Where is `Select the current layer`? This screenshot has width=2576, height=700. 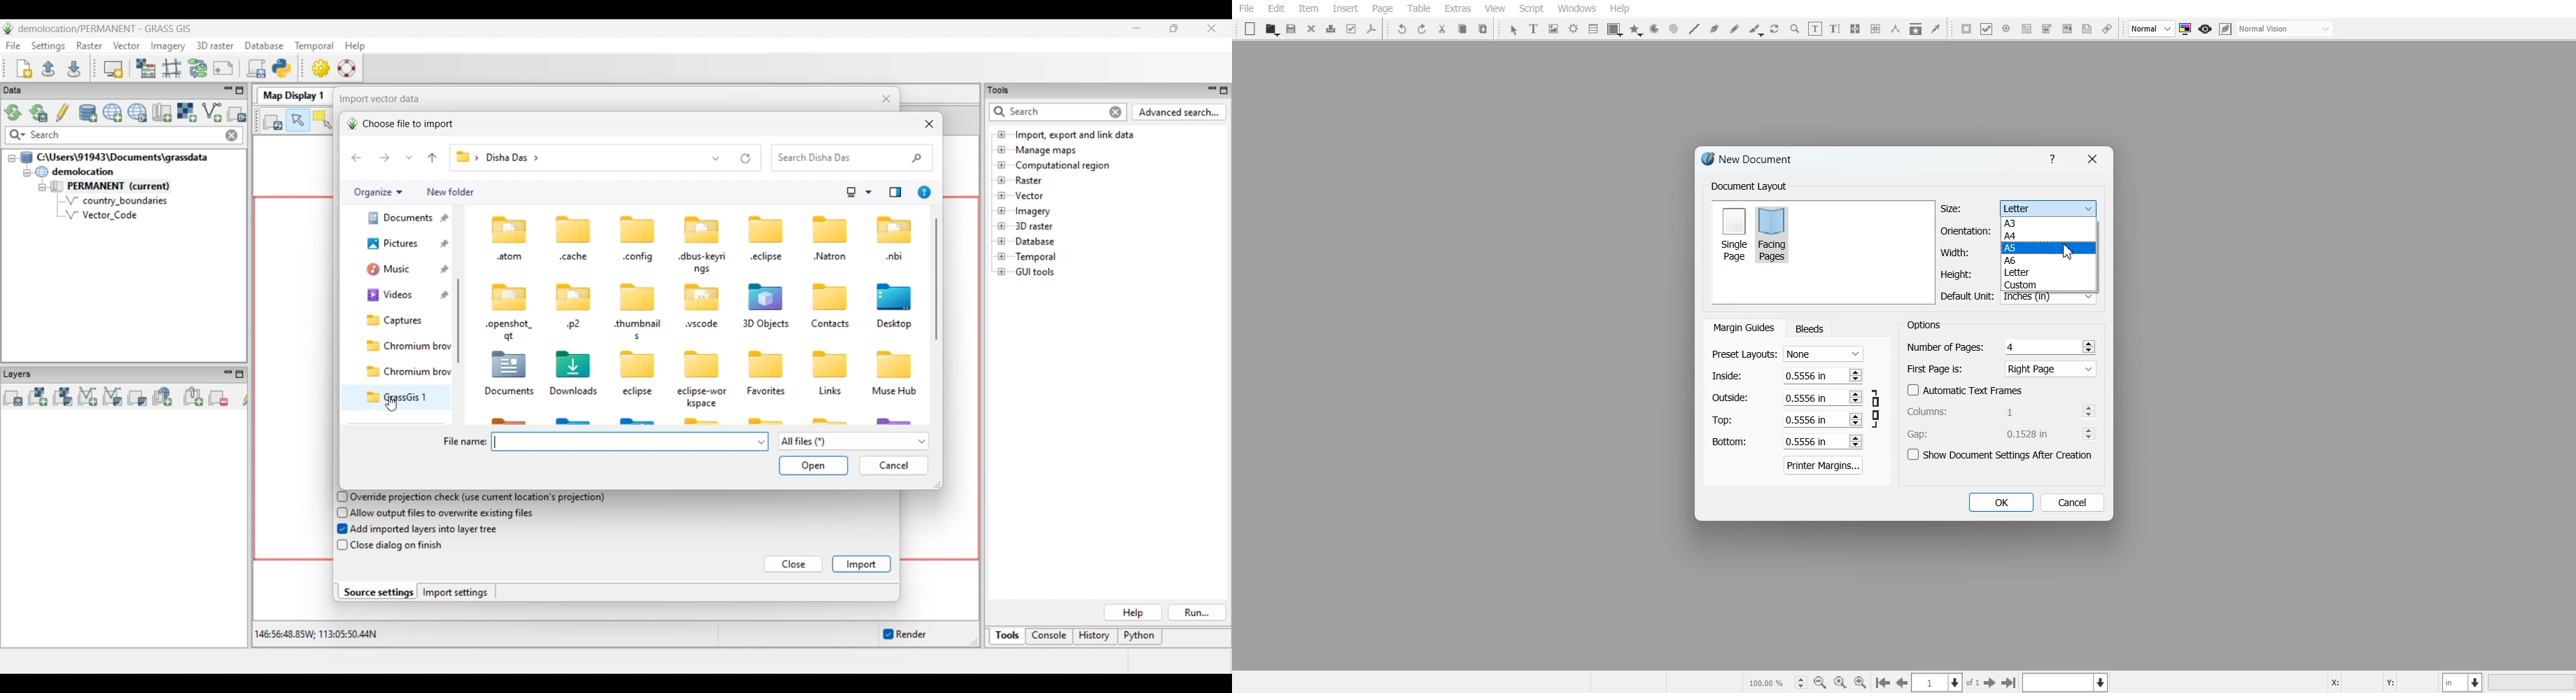
Select the current layer is located at coordinates (2067, 682).